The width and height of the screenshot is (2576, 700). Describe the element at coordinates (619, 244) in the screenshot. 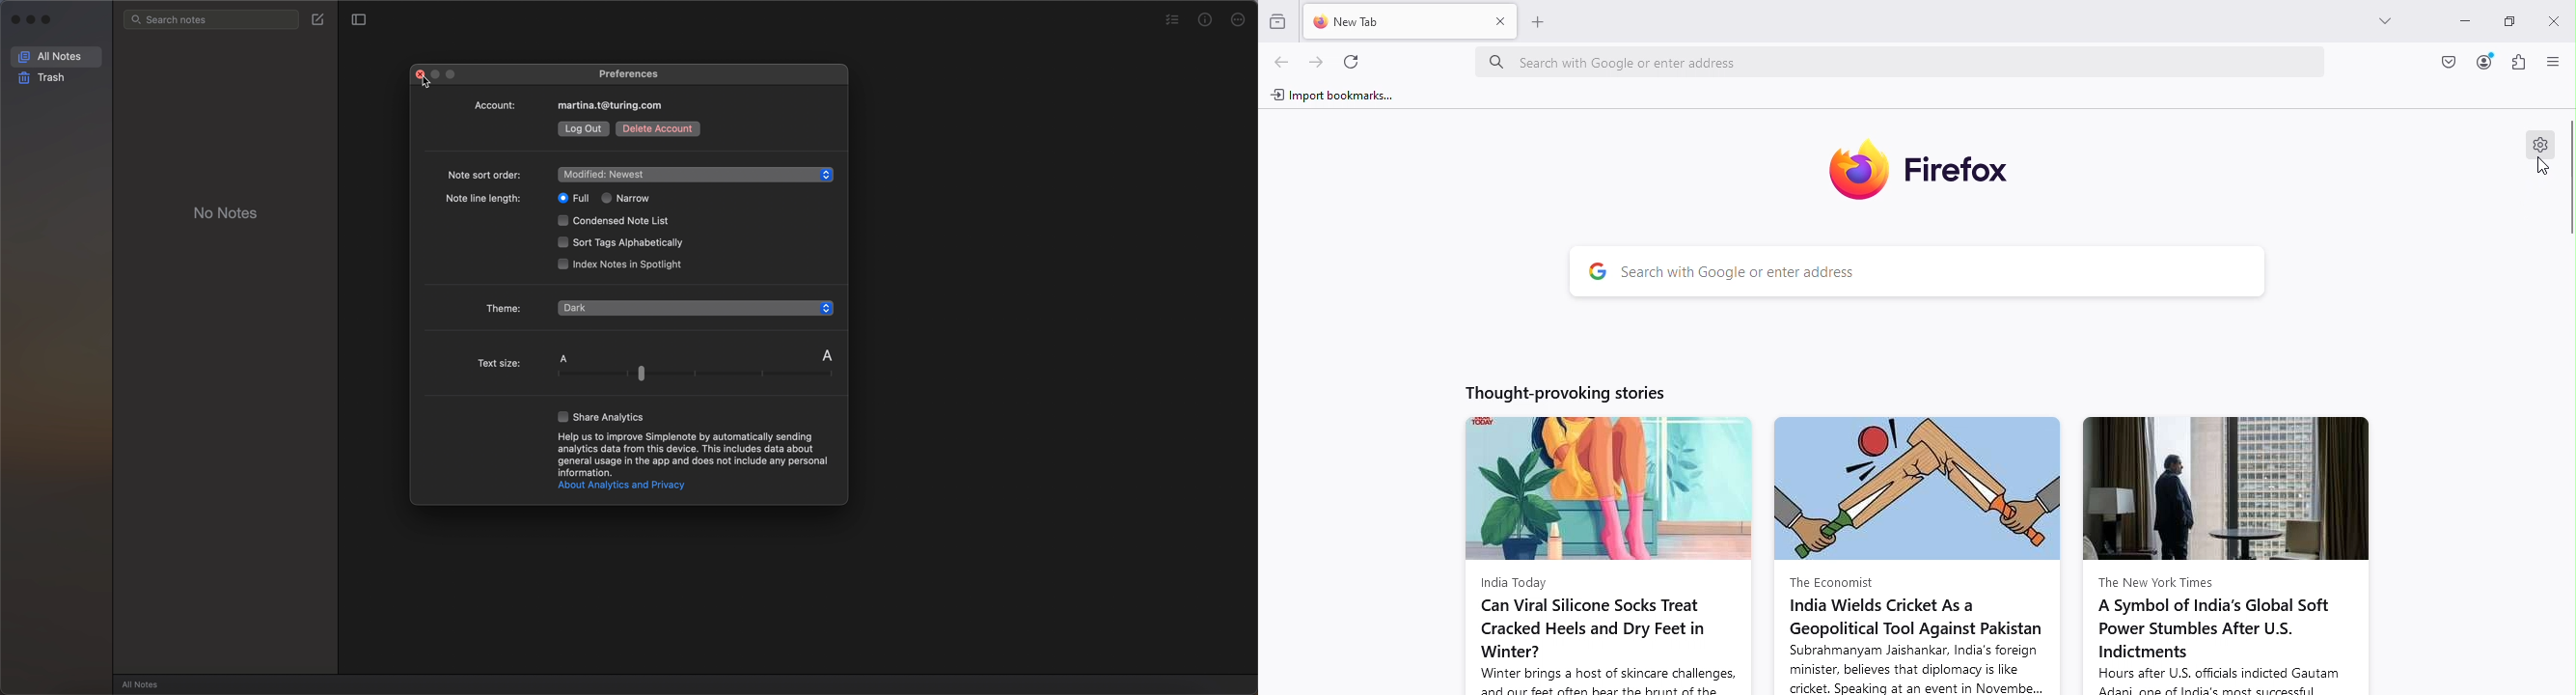

I see `sort tags alphabetically` at that location.